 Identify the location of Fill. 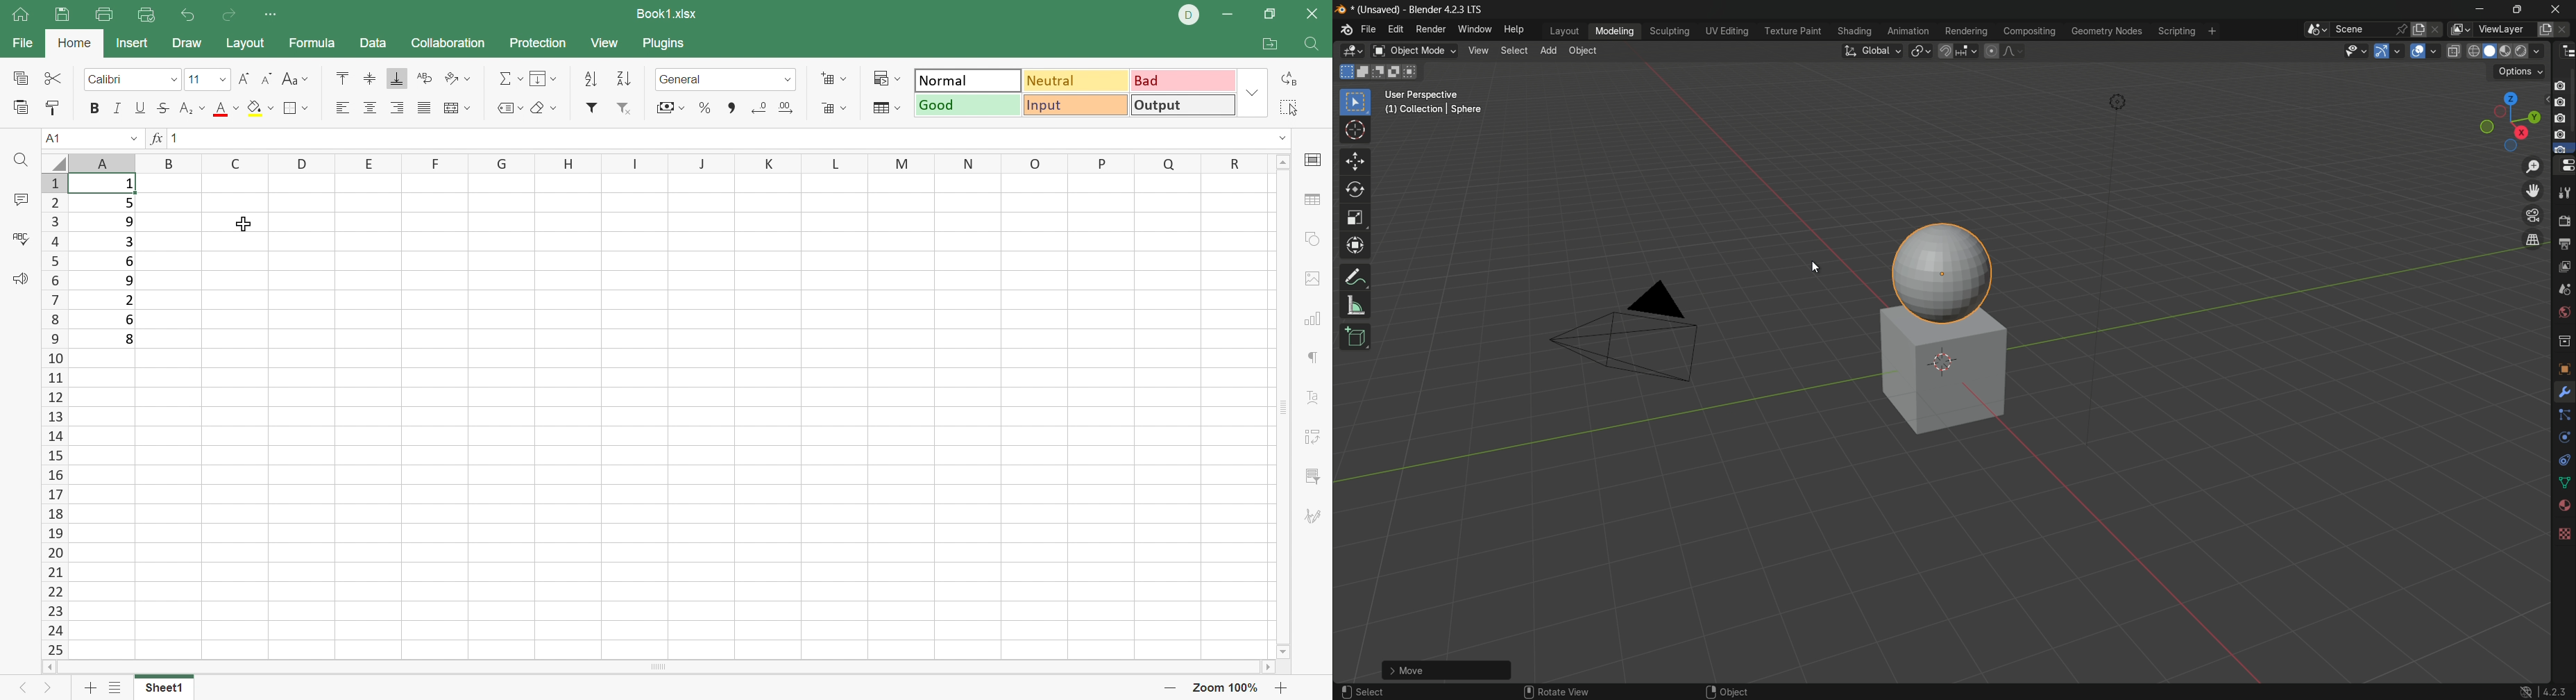
(544, 78).